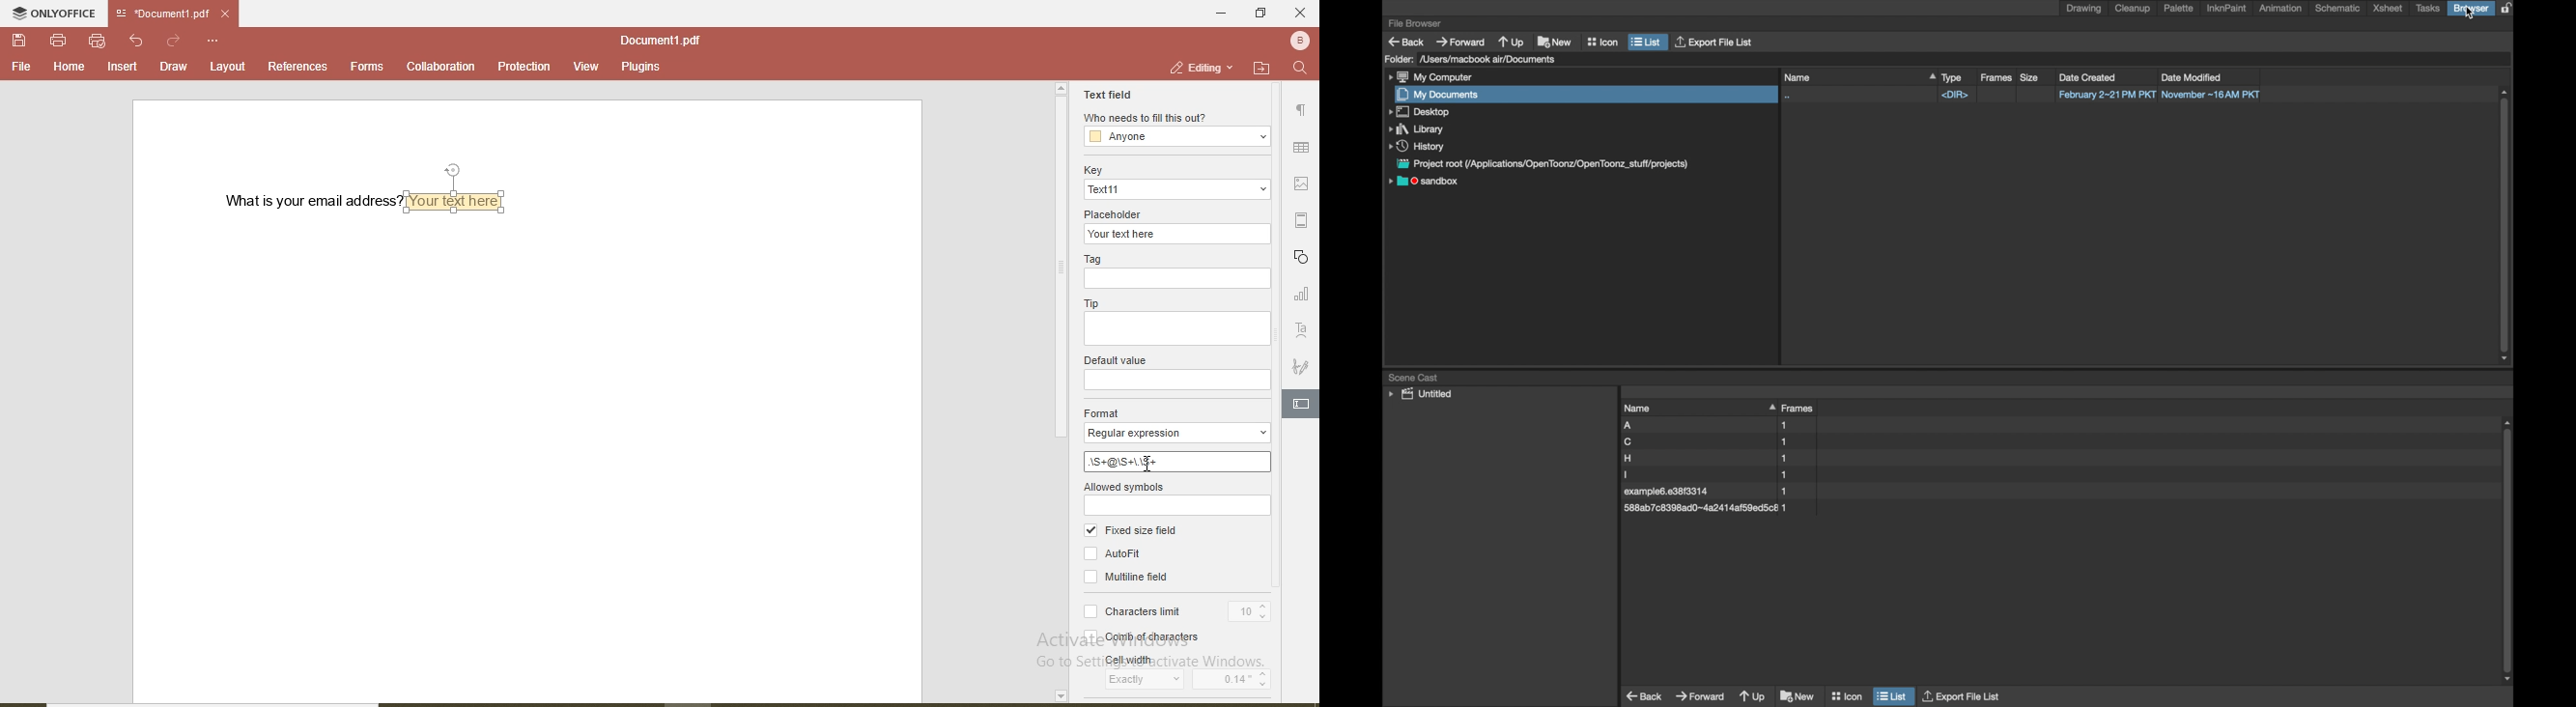 This screenshot has width=2576, height=728. Describe the element at coordinates (1117, 212) in the screenshot. I see `placeholder` at that location.